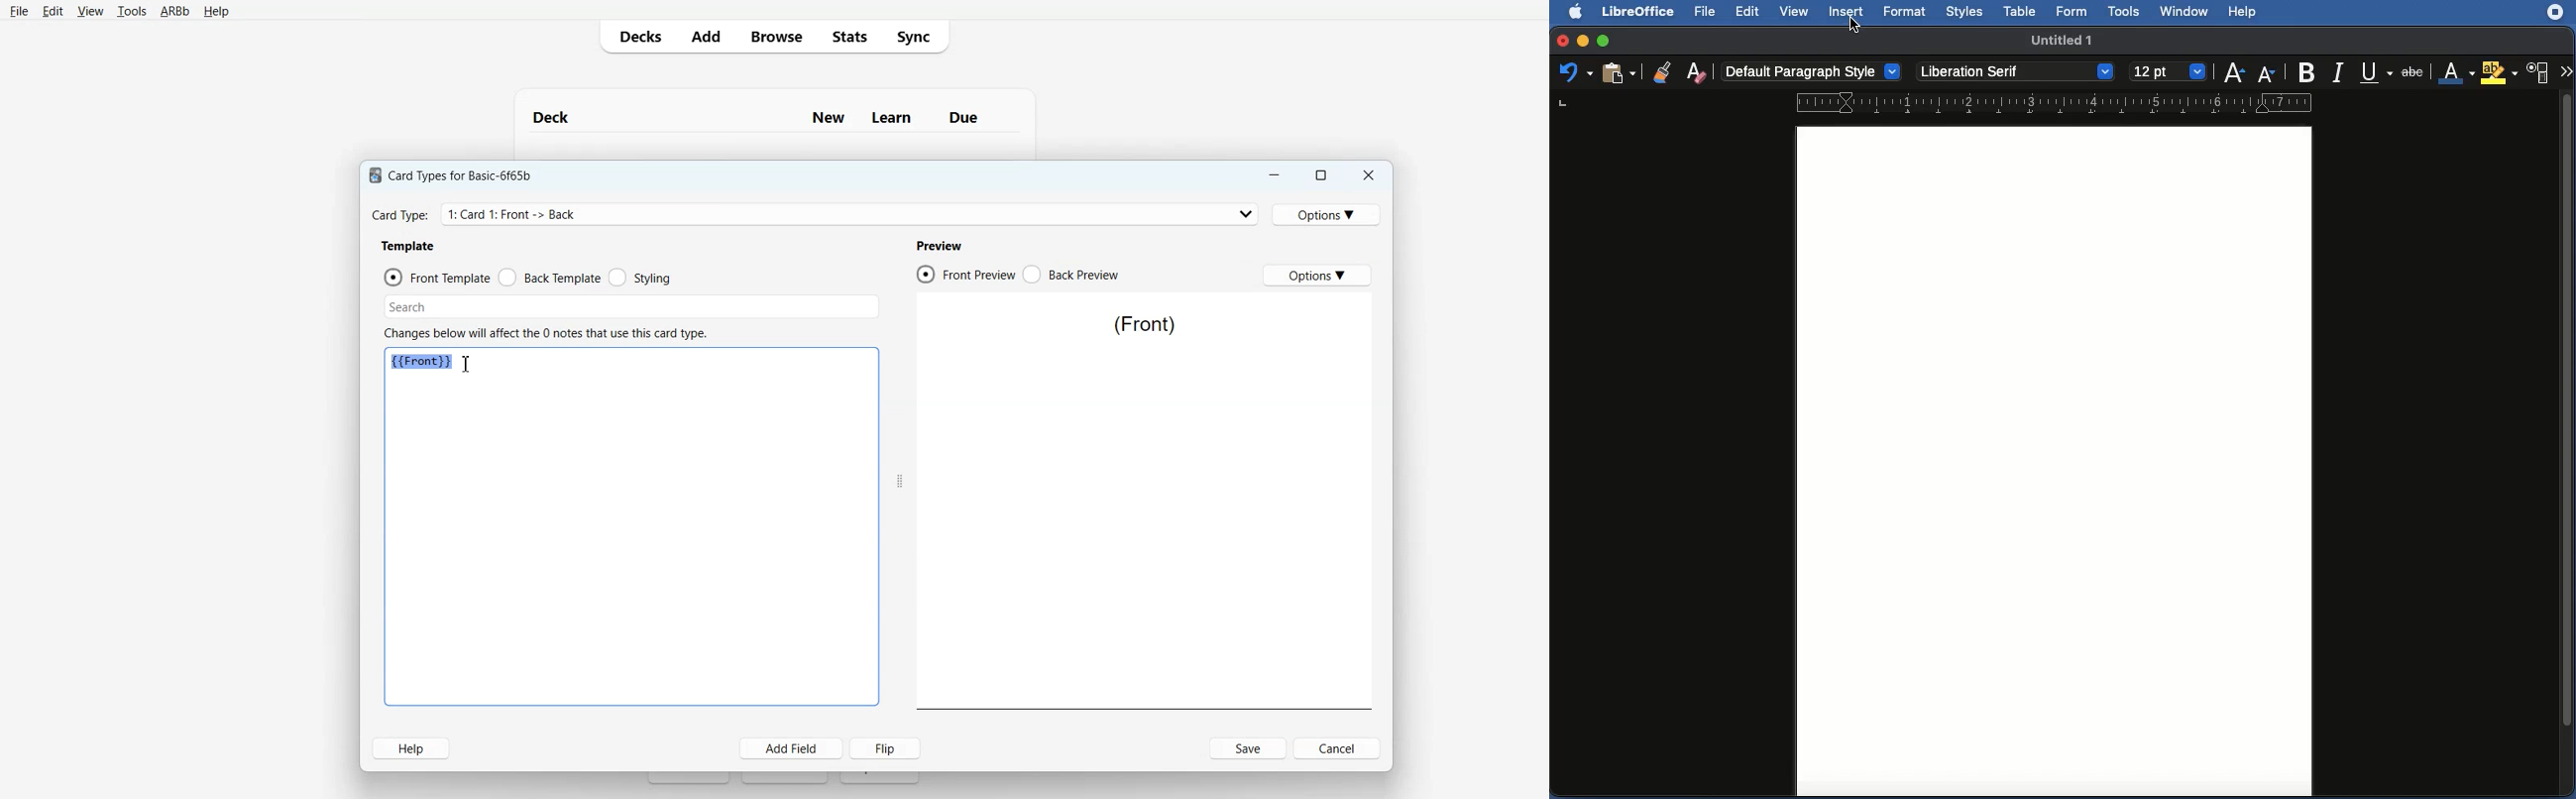  Describe the element at coordinates (550, 276) in the screenshot. I see `Back Template` at that location.